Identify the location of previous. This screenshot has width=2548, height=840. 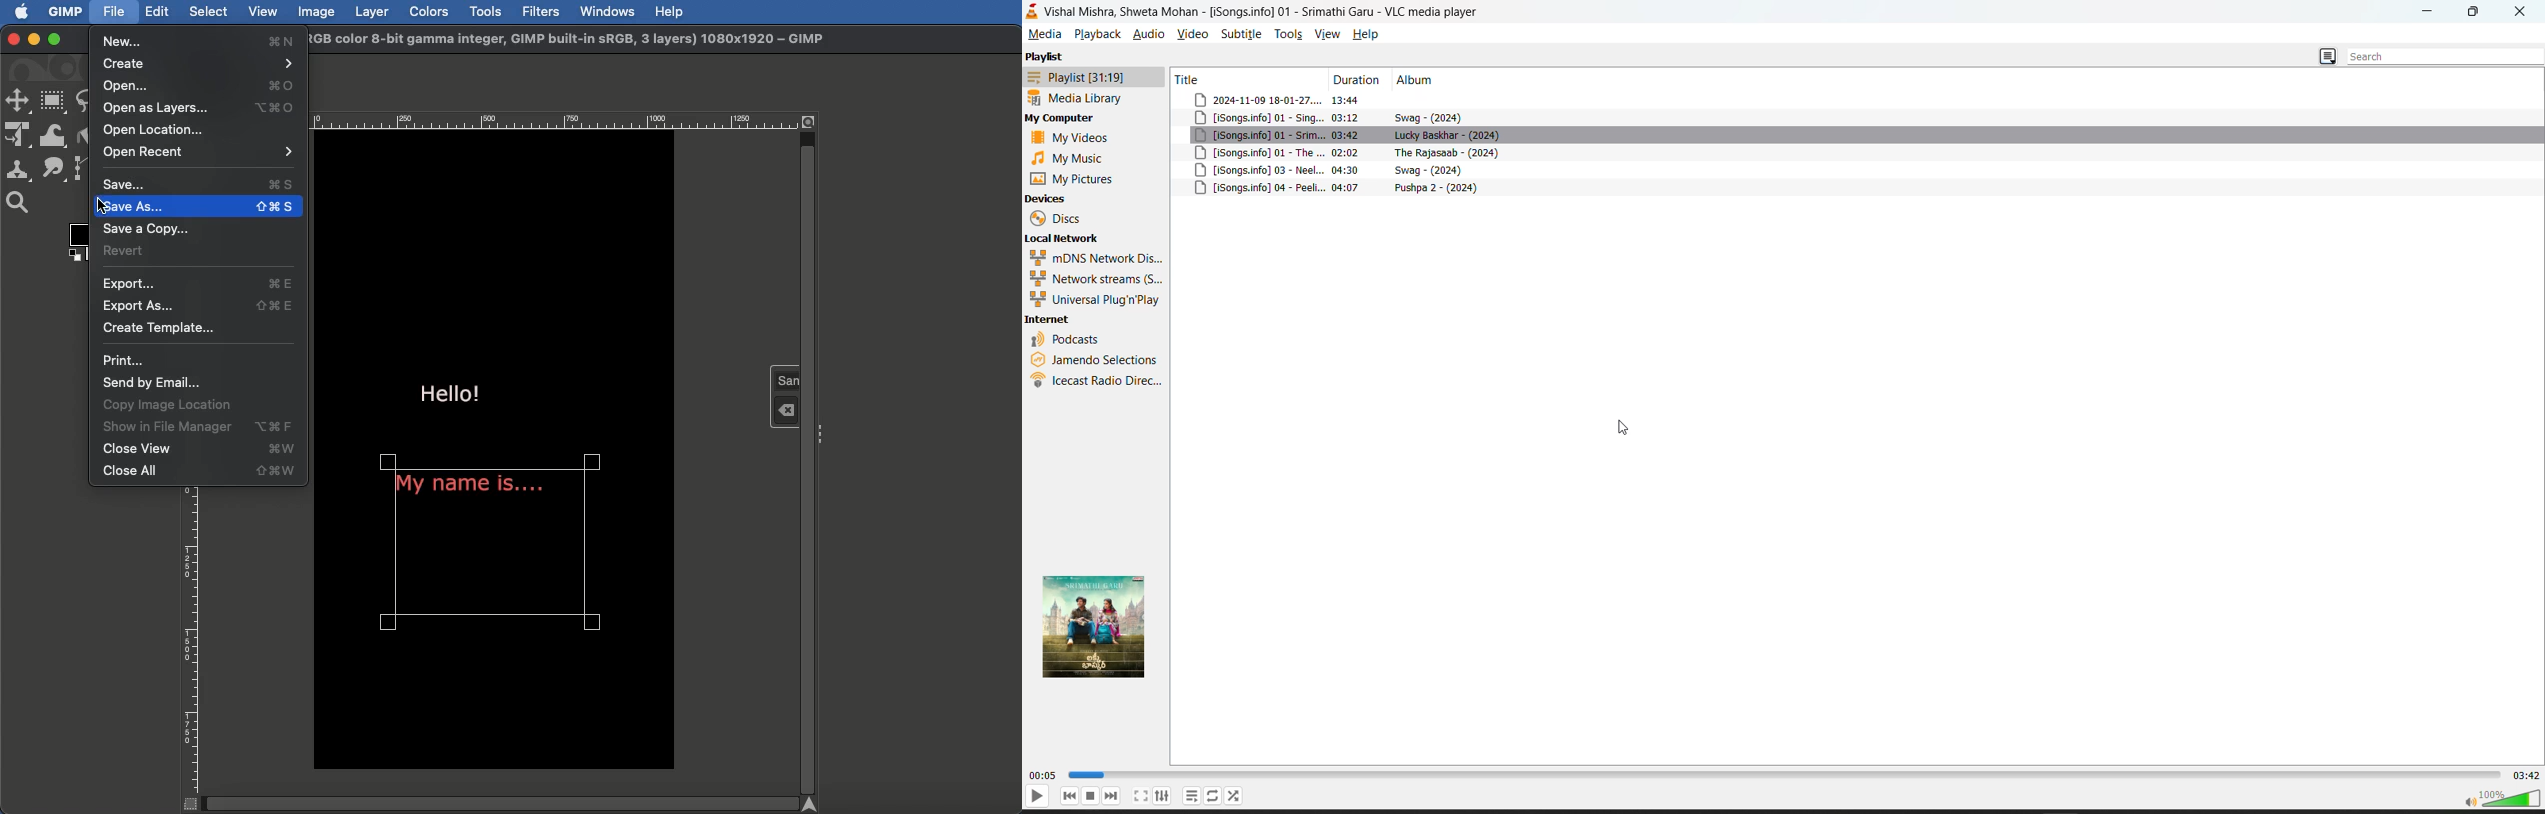
(1070, 796).